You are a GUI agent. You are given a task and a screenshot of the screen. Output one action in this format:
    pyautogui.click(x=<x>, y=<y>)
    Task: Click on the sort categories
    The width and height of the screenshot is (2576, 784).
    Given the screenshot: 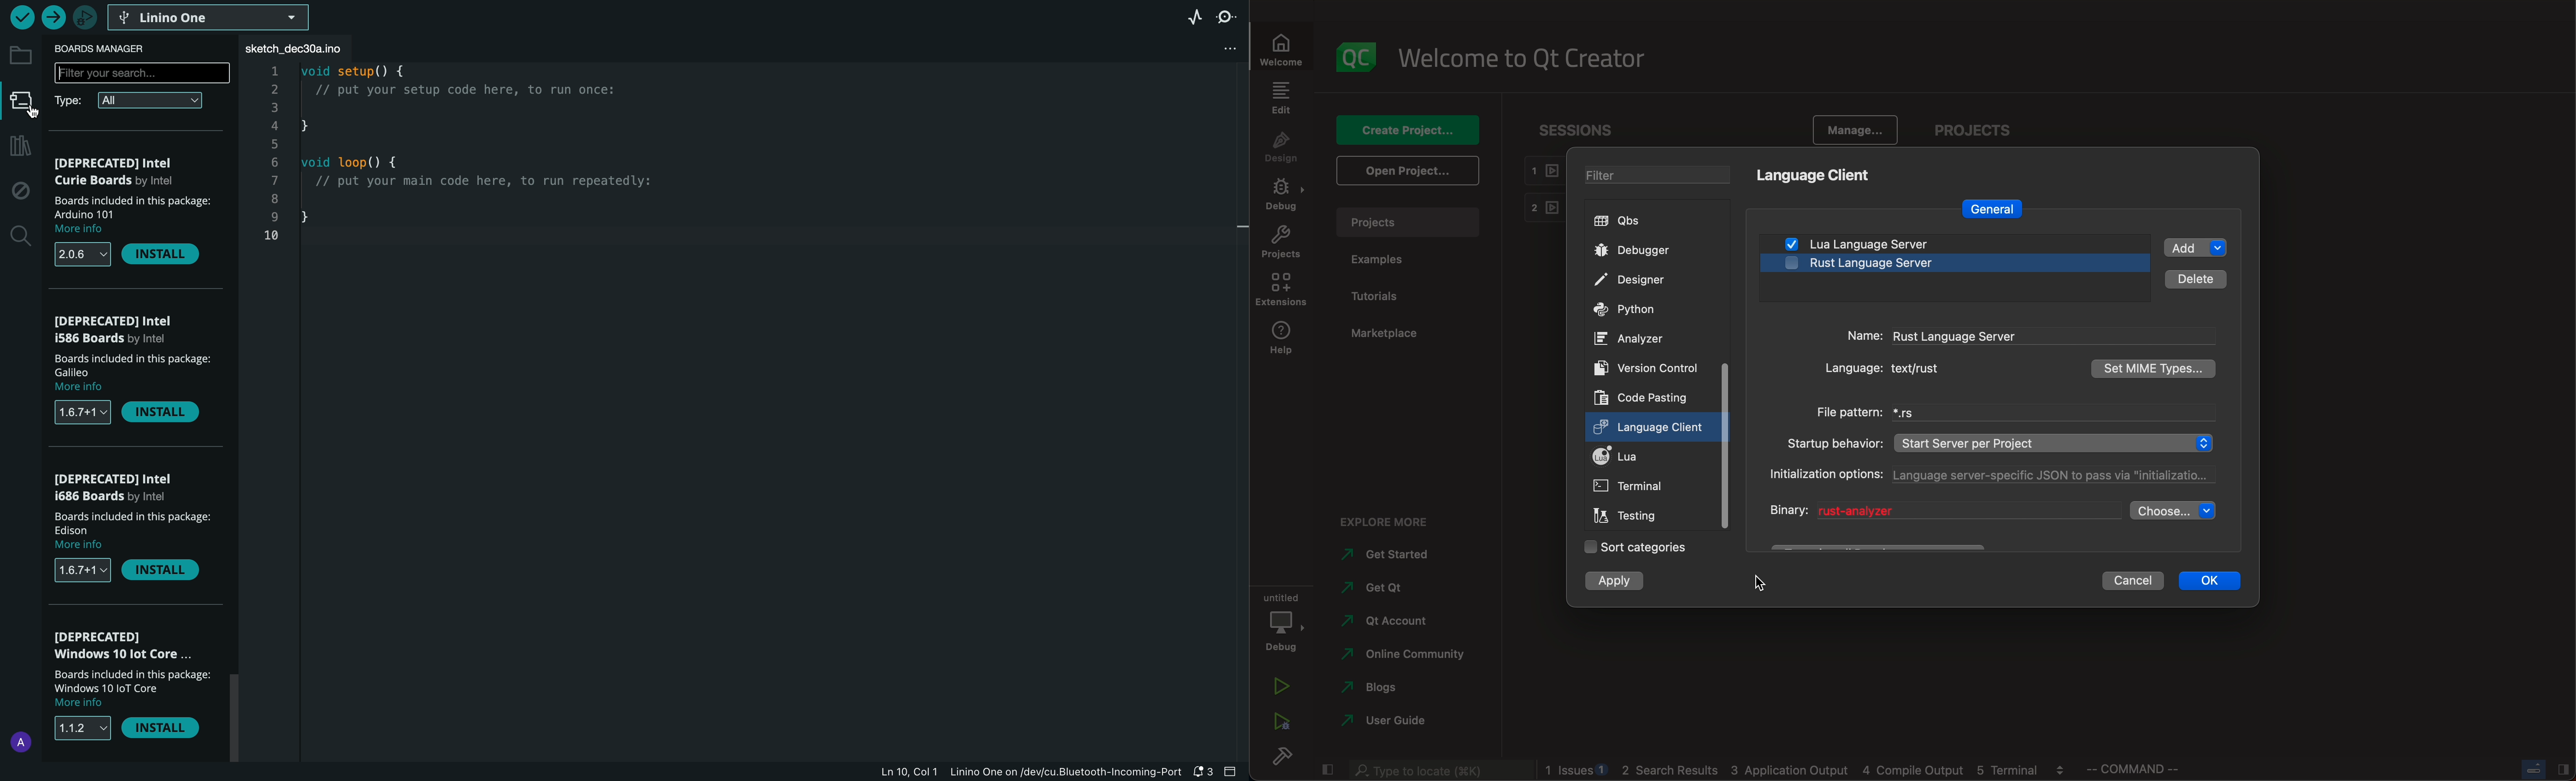 What is the action you would take?
    pyautogui.click(x=1635, y=545)
    